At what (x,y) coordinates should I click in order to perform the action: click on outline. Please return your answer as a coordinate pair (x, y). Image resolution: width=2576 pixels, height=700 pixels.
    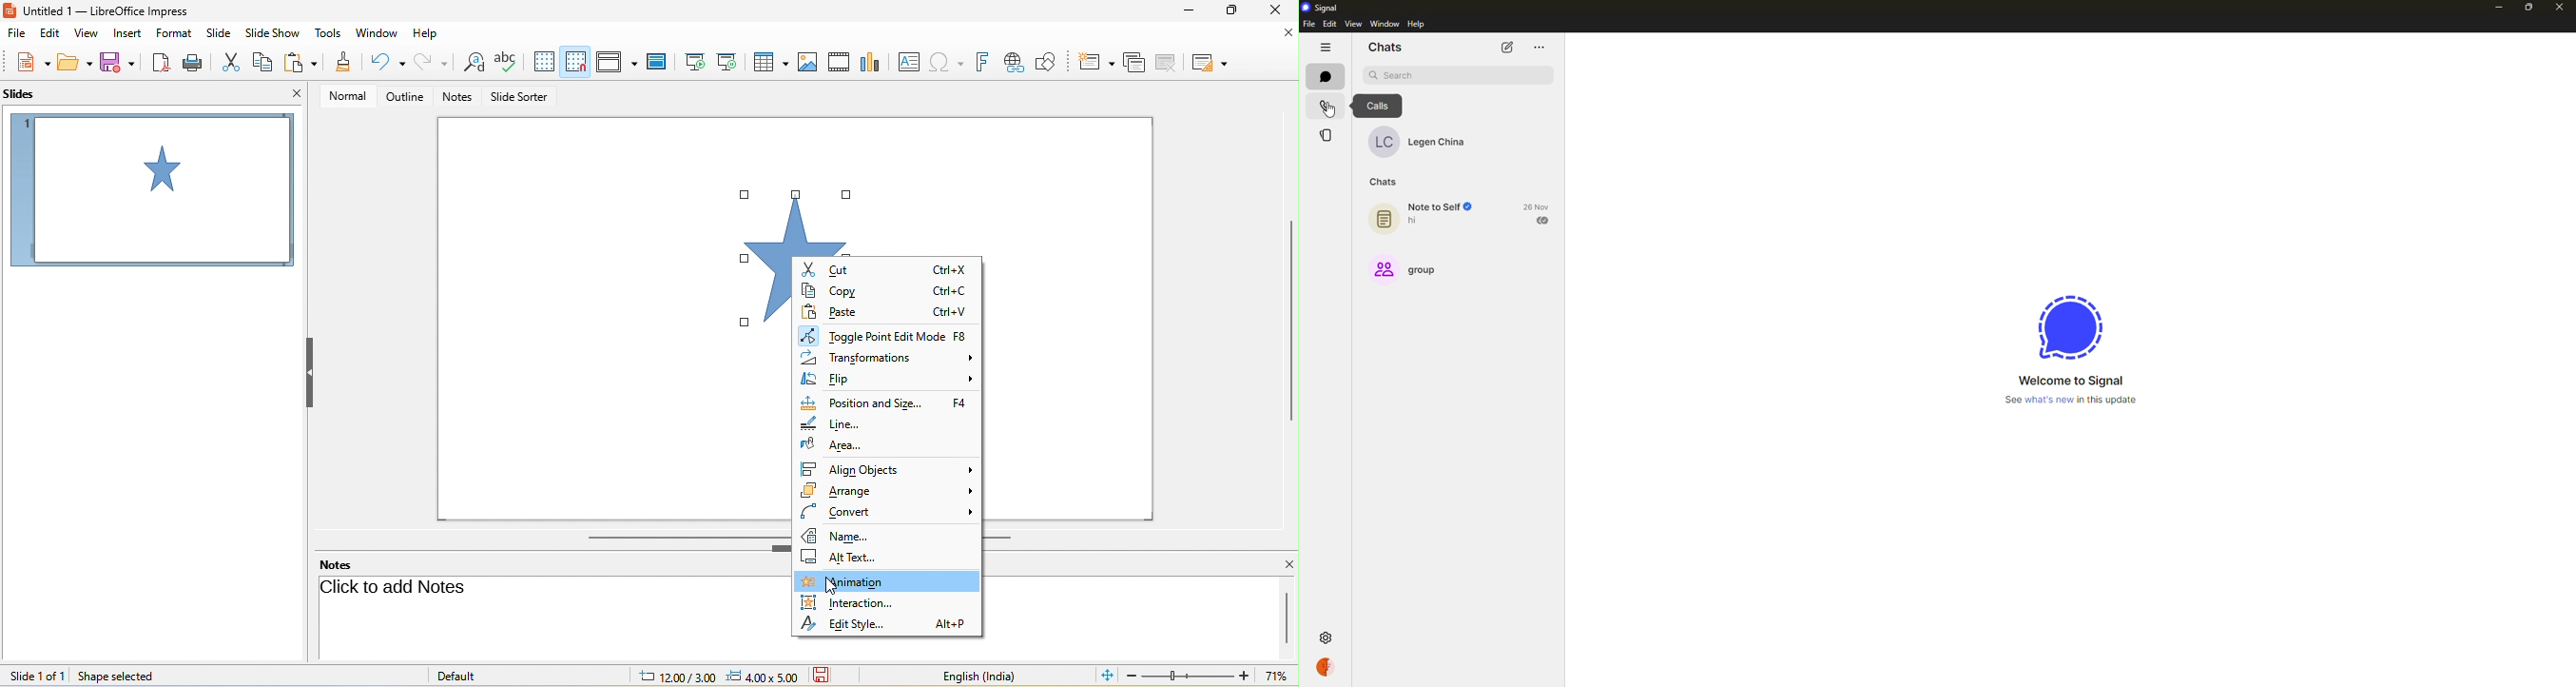
    Looking at the image, I should click on (408, 100).